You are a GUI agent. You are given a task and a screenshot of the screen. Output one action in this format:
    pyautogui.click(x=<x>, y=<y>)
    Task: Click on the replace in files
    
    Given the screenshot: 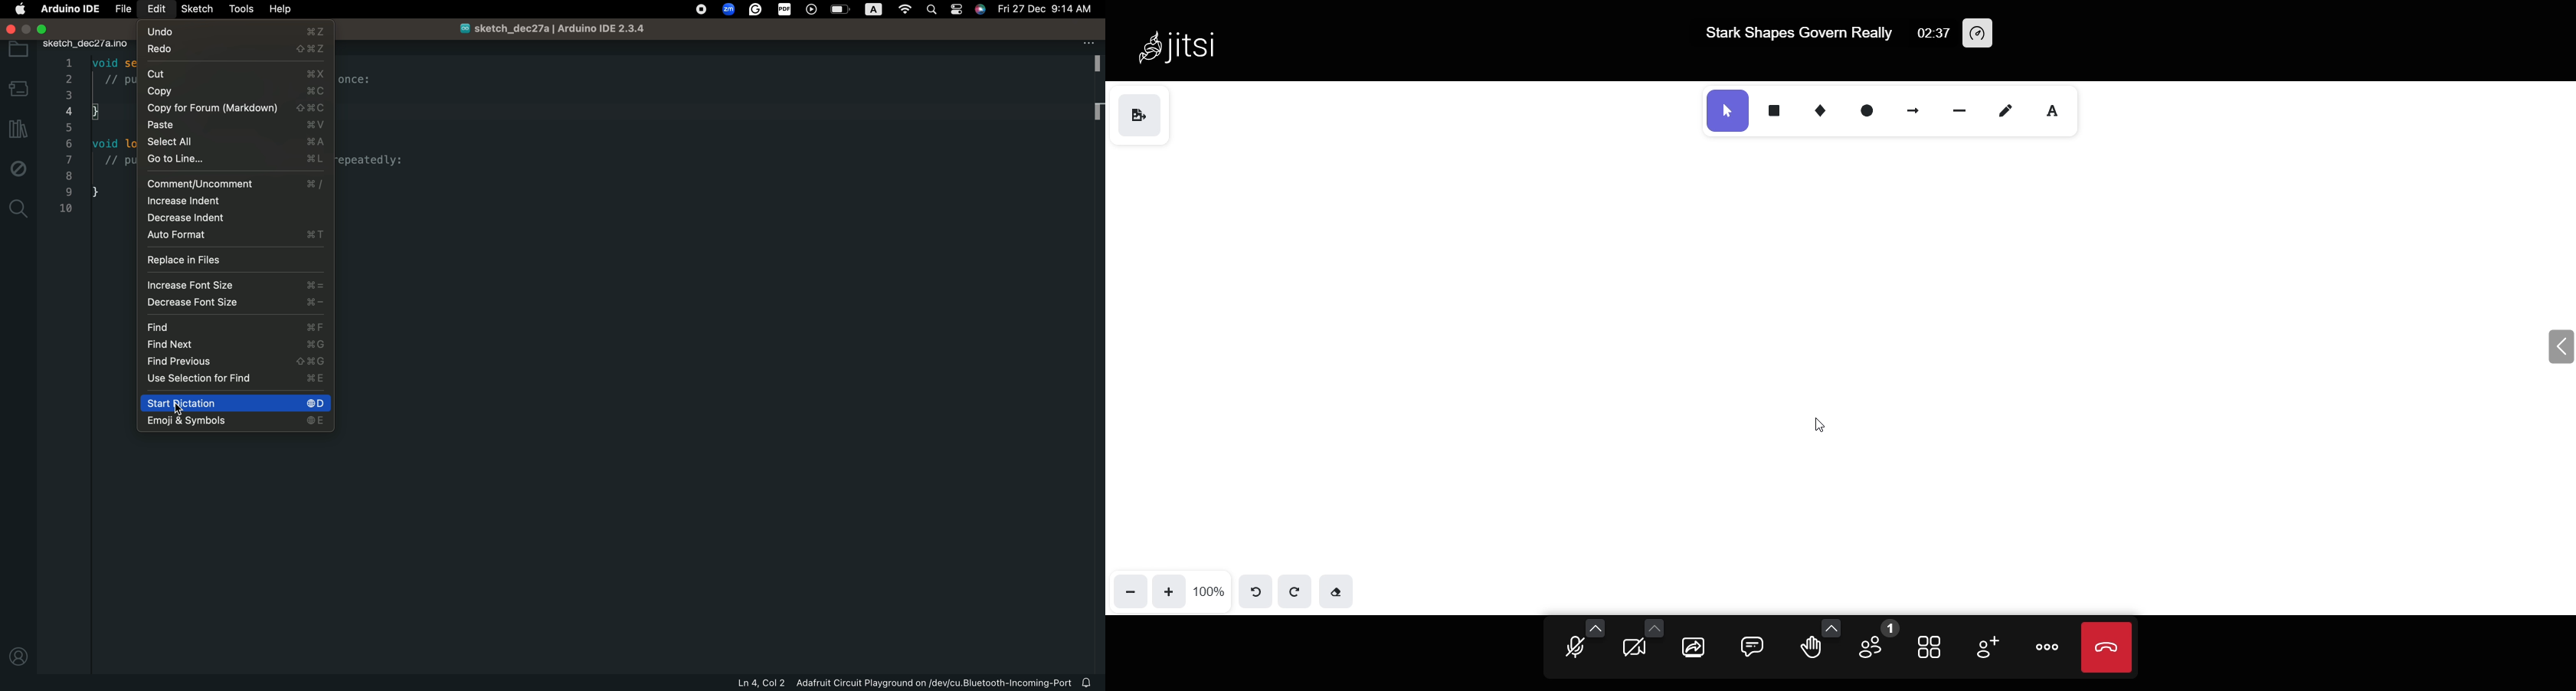 What is the action you would take?
    pyautogui.click(x=229, y=258)
    